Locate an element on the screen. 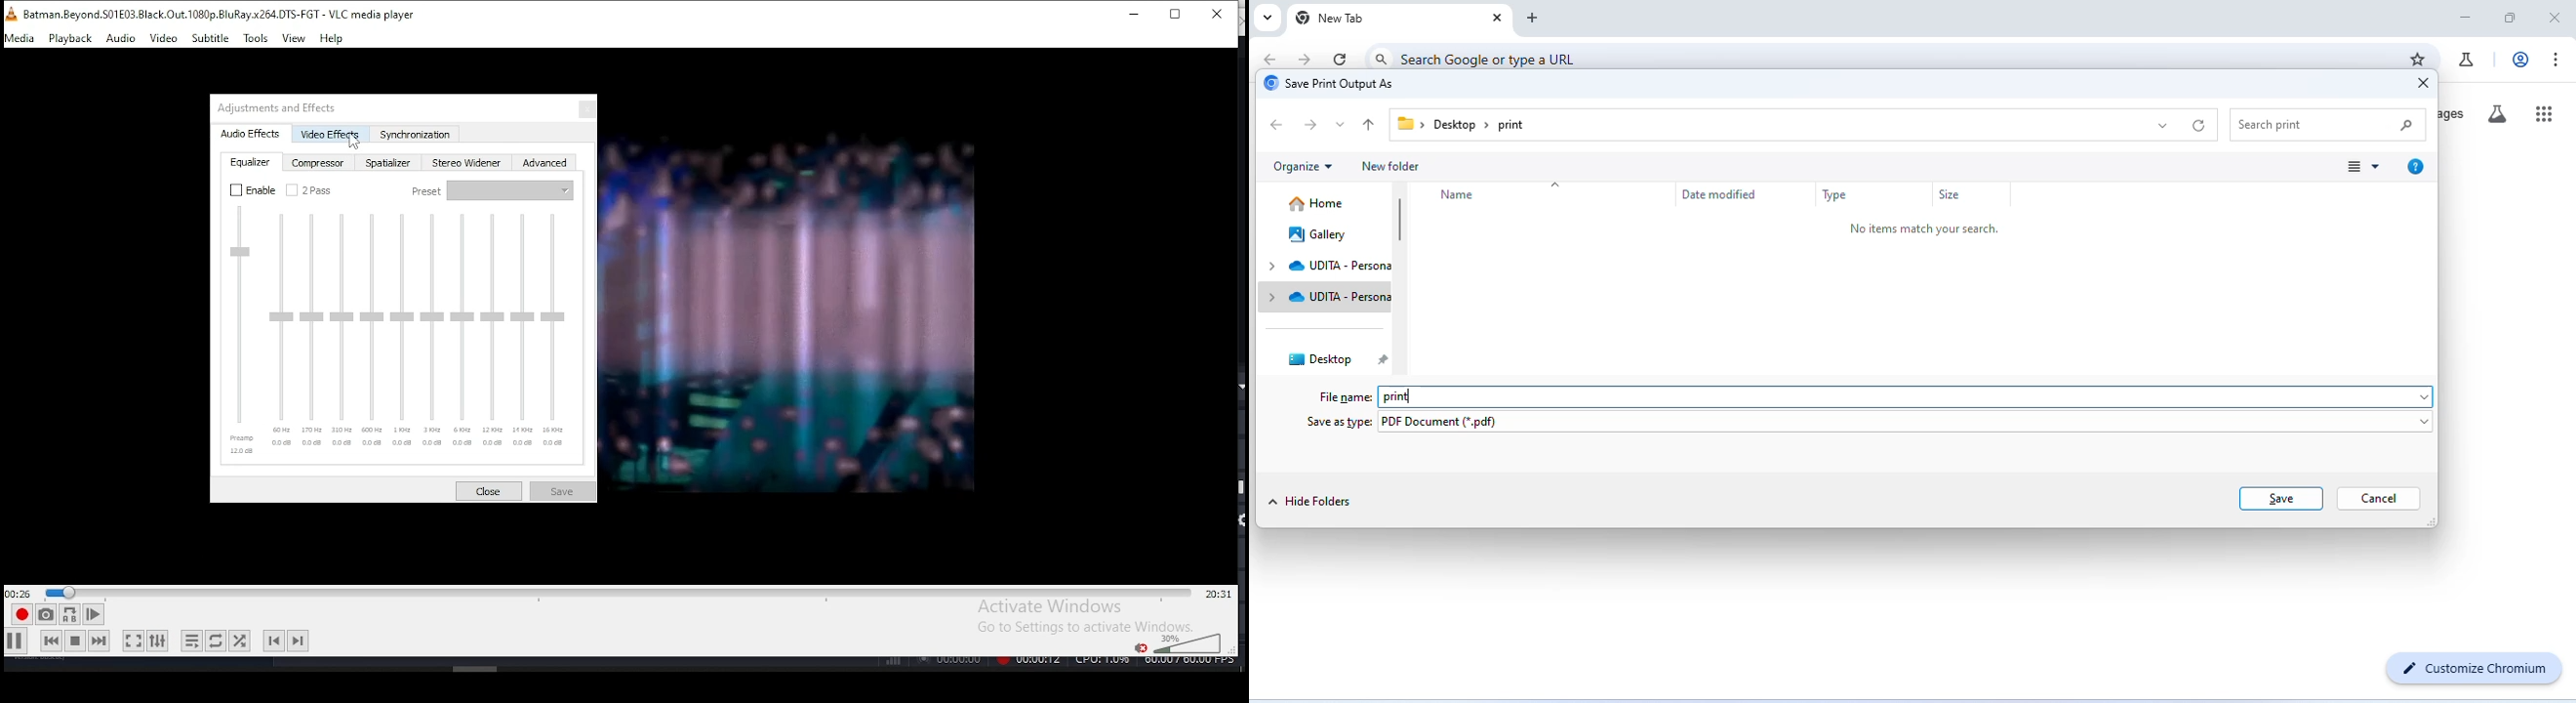 The width and height of the screenshot is (2576, 728). gallery is located at coordinates (1318, 235).